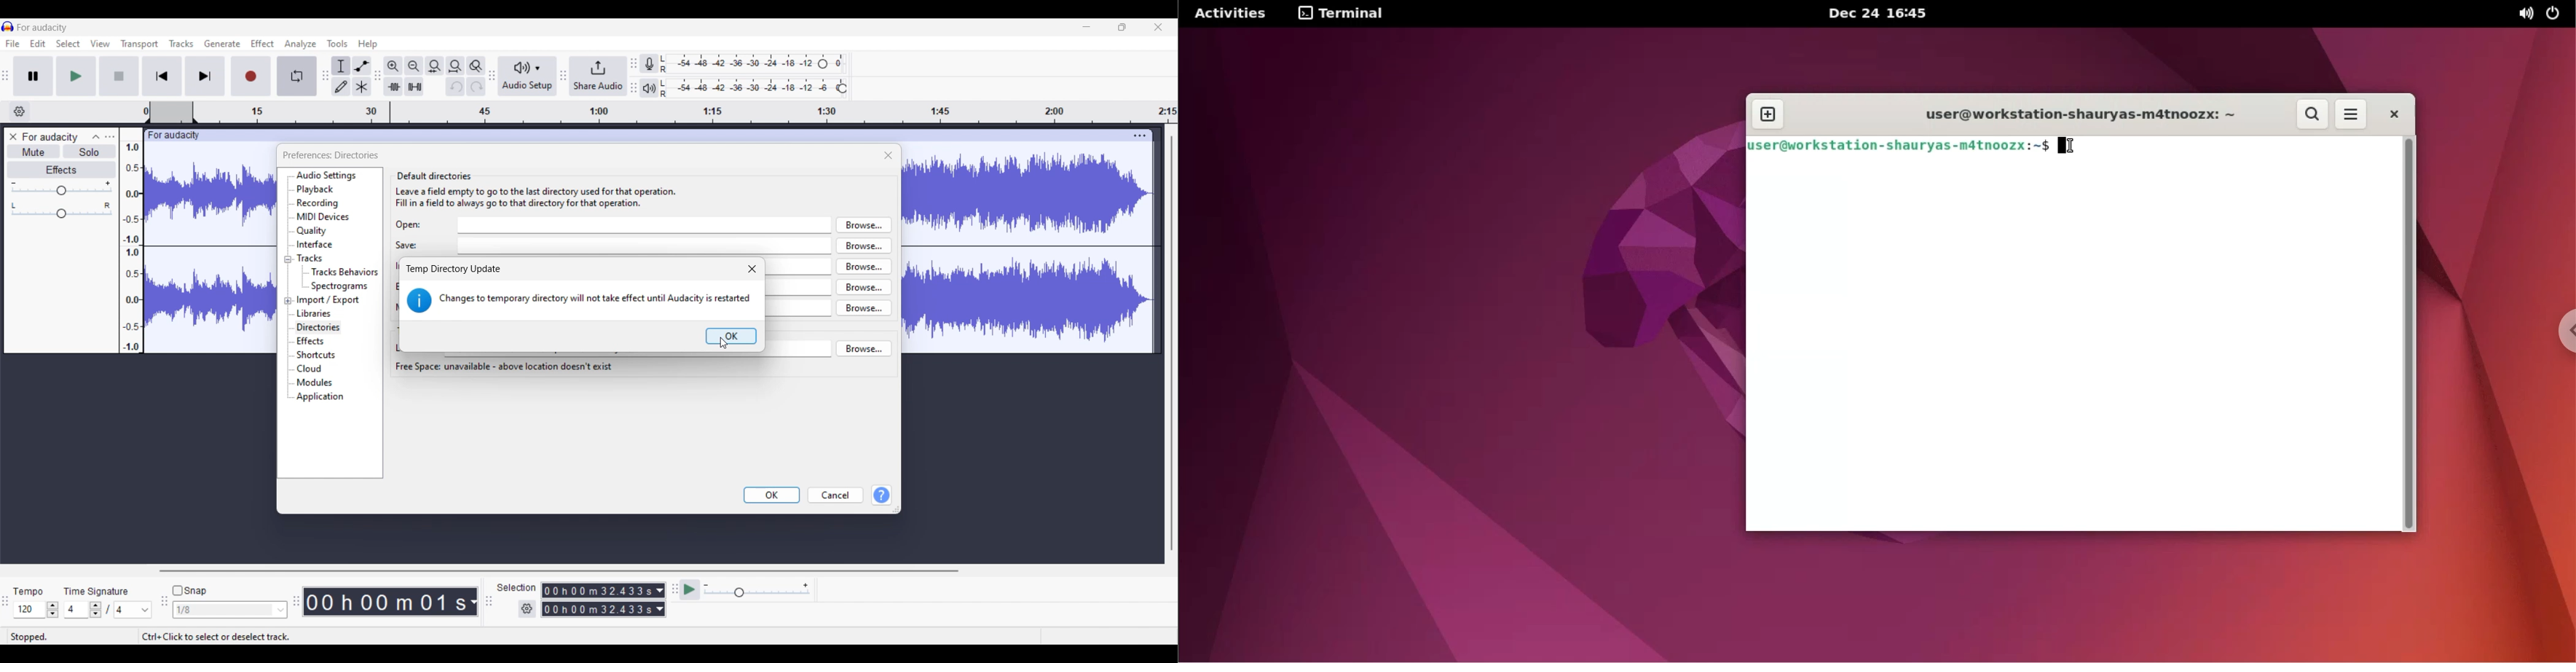 This screenshot has height=672, width=2576. Describe the element at coordinates (773, 495) in the screenshot. I see `OK` at that location.